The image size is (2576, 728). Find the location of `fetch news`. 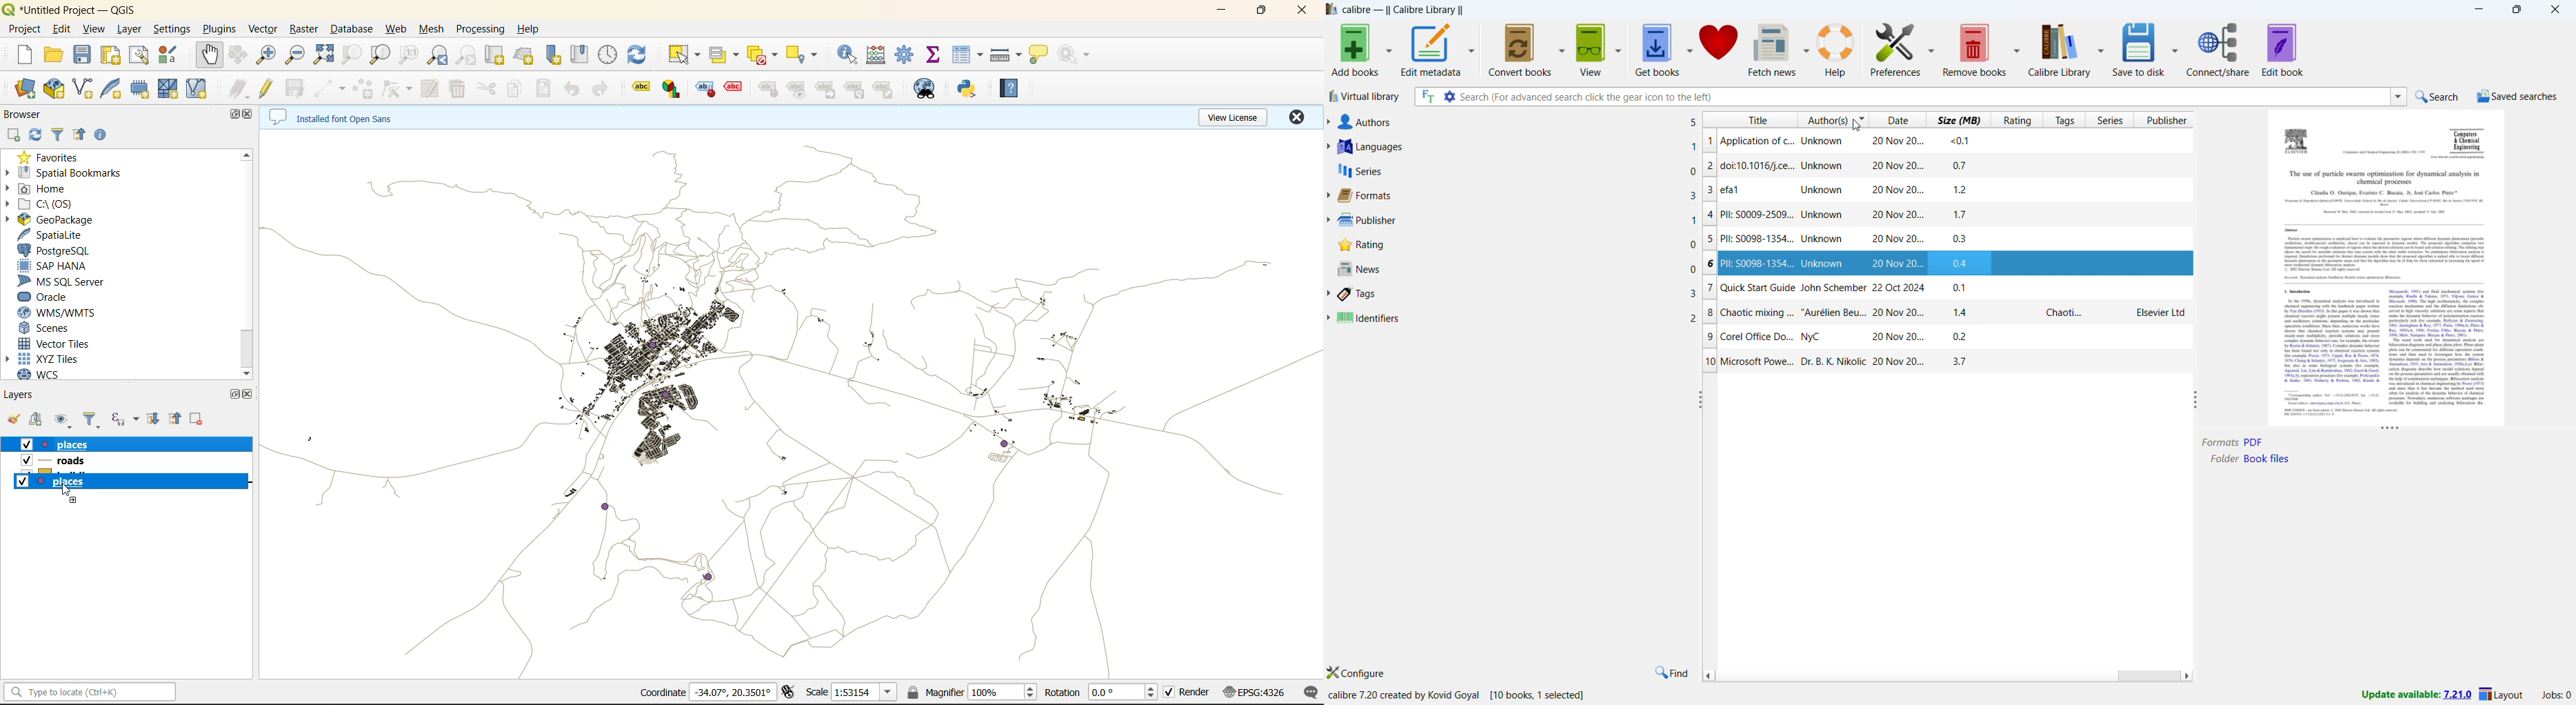

fetch news is located at coordinates (1772, 49).